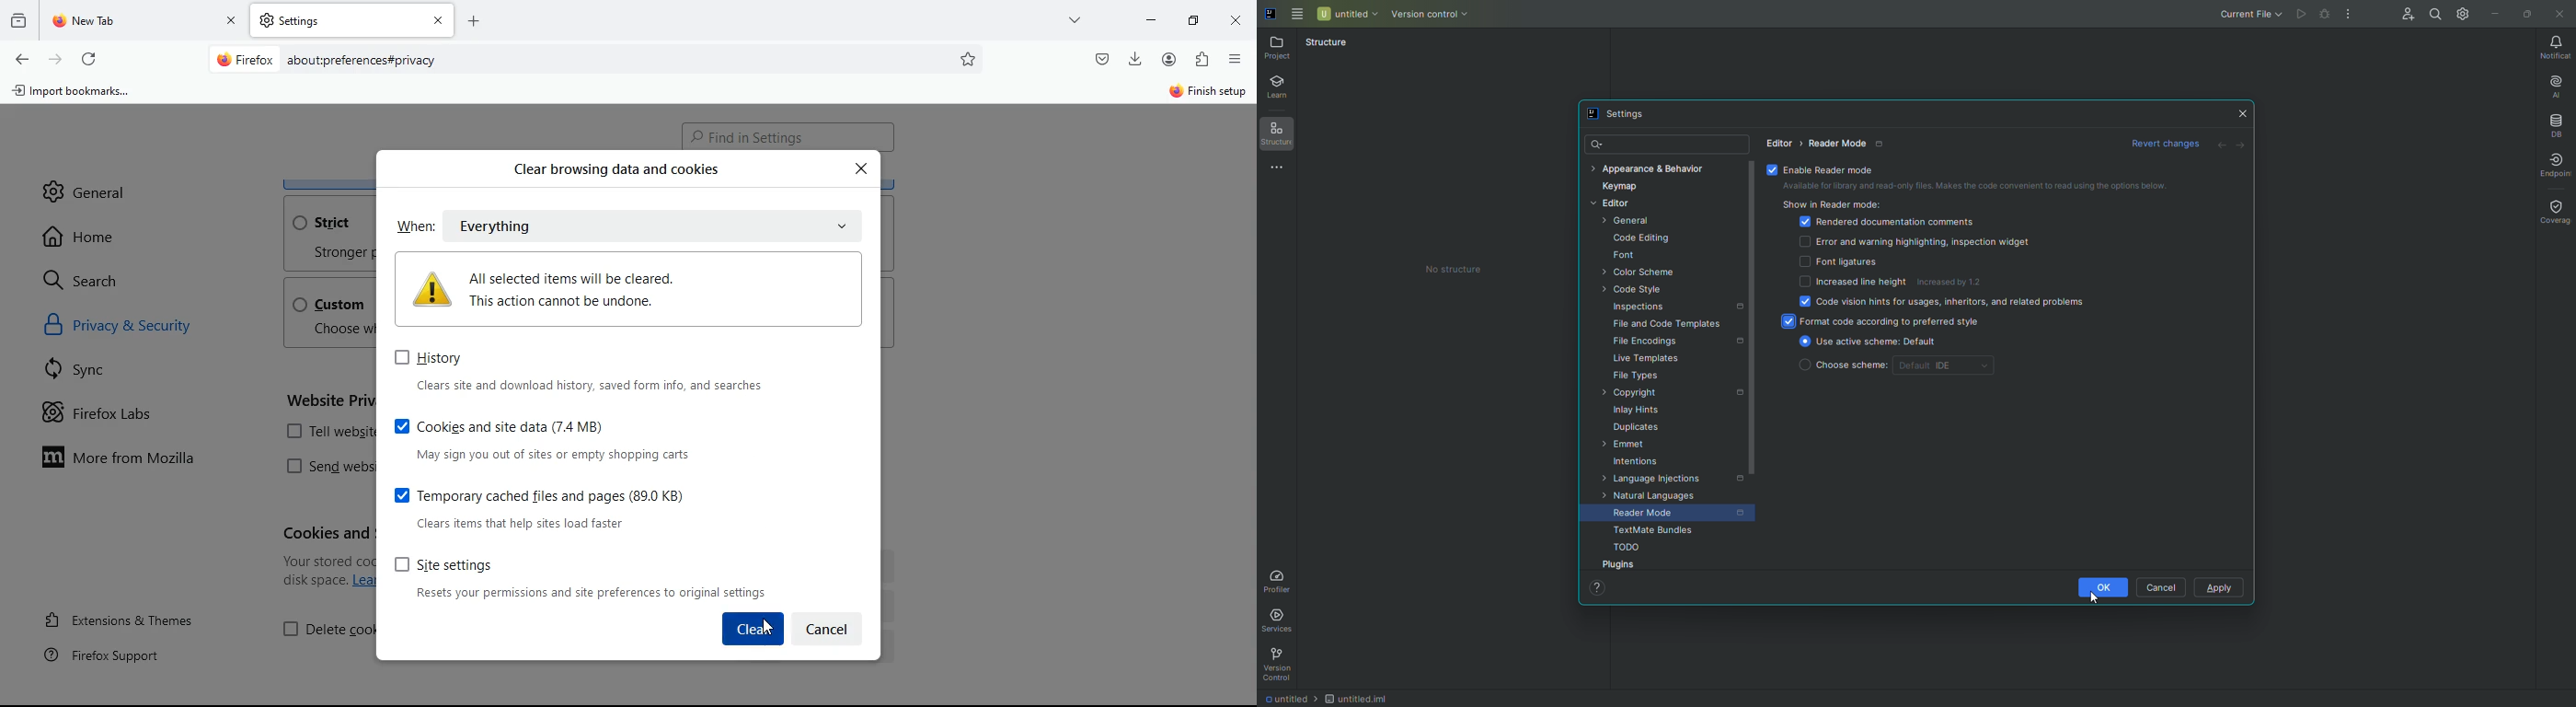  I want to click on [® Temporary cached files and pages (89.0 KB)
Clears items that help sites load faster, so click(576, 507).